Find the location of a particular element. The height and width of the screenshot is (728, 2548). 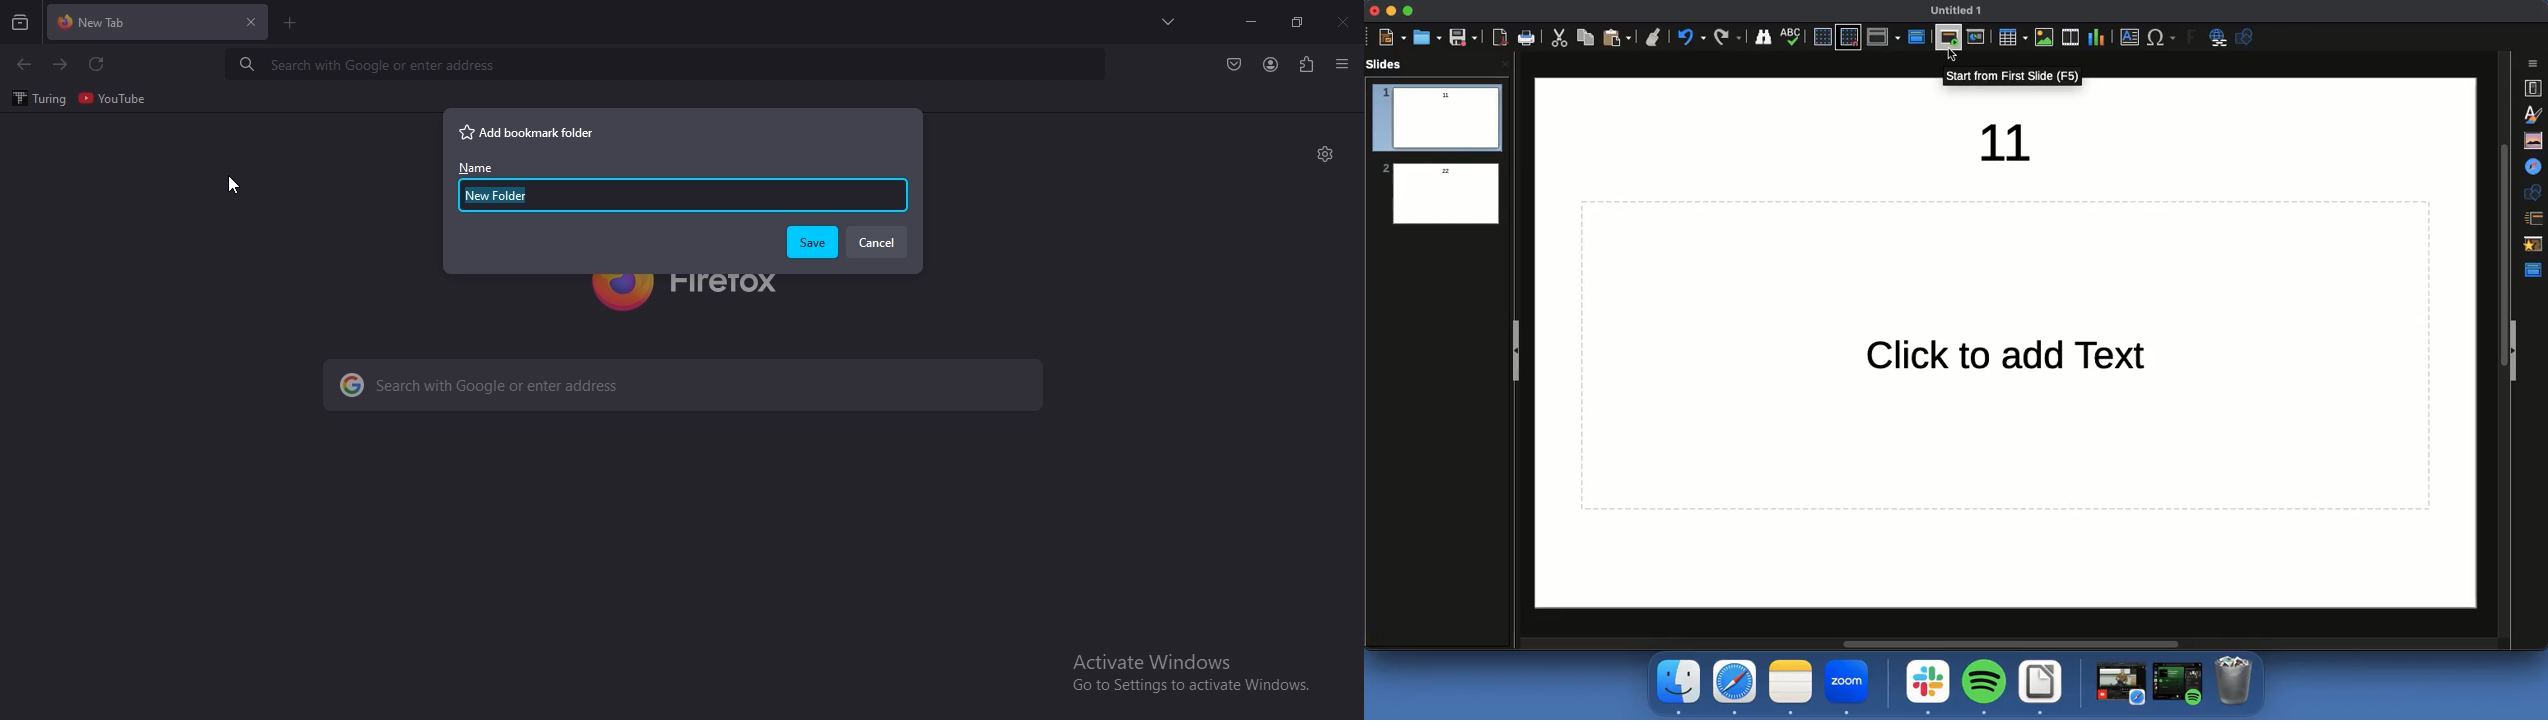

settings is located at coordinates (1325, 152).